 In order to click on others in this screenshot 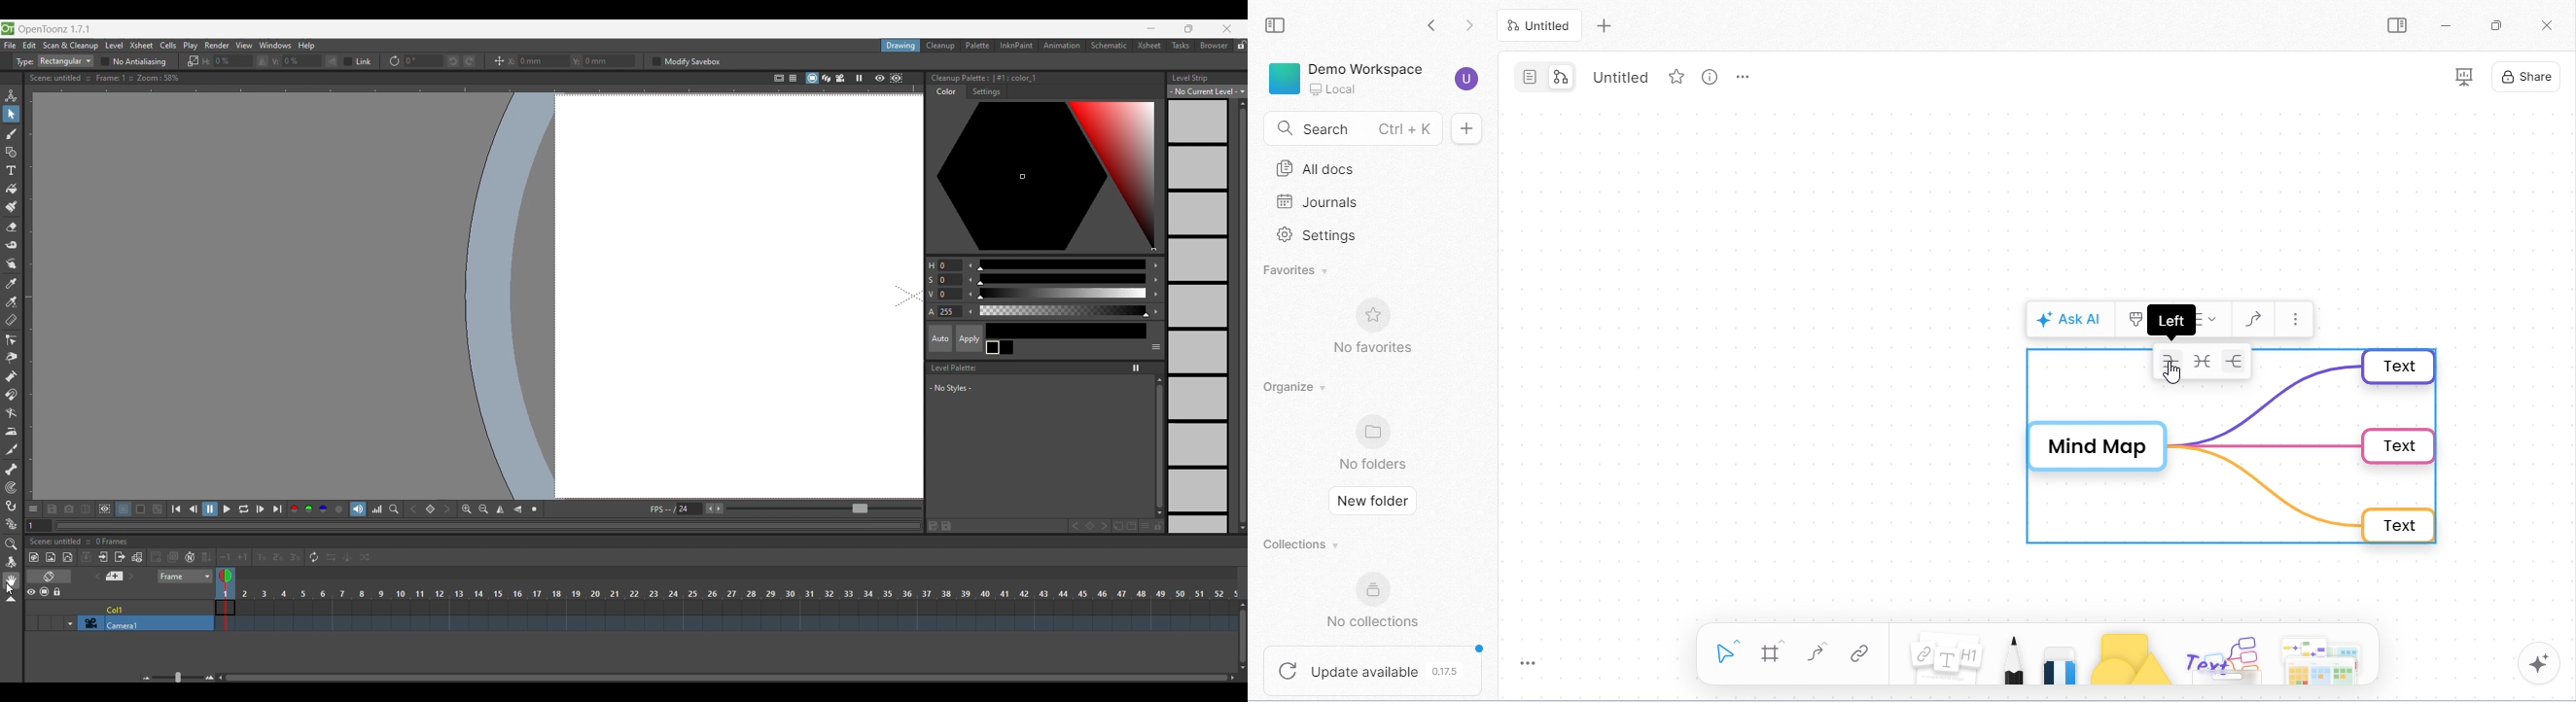, I will do `click(2220, 657)`.